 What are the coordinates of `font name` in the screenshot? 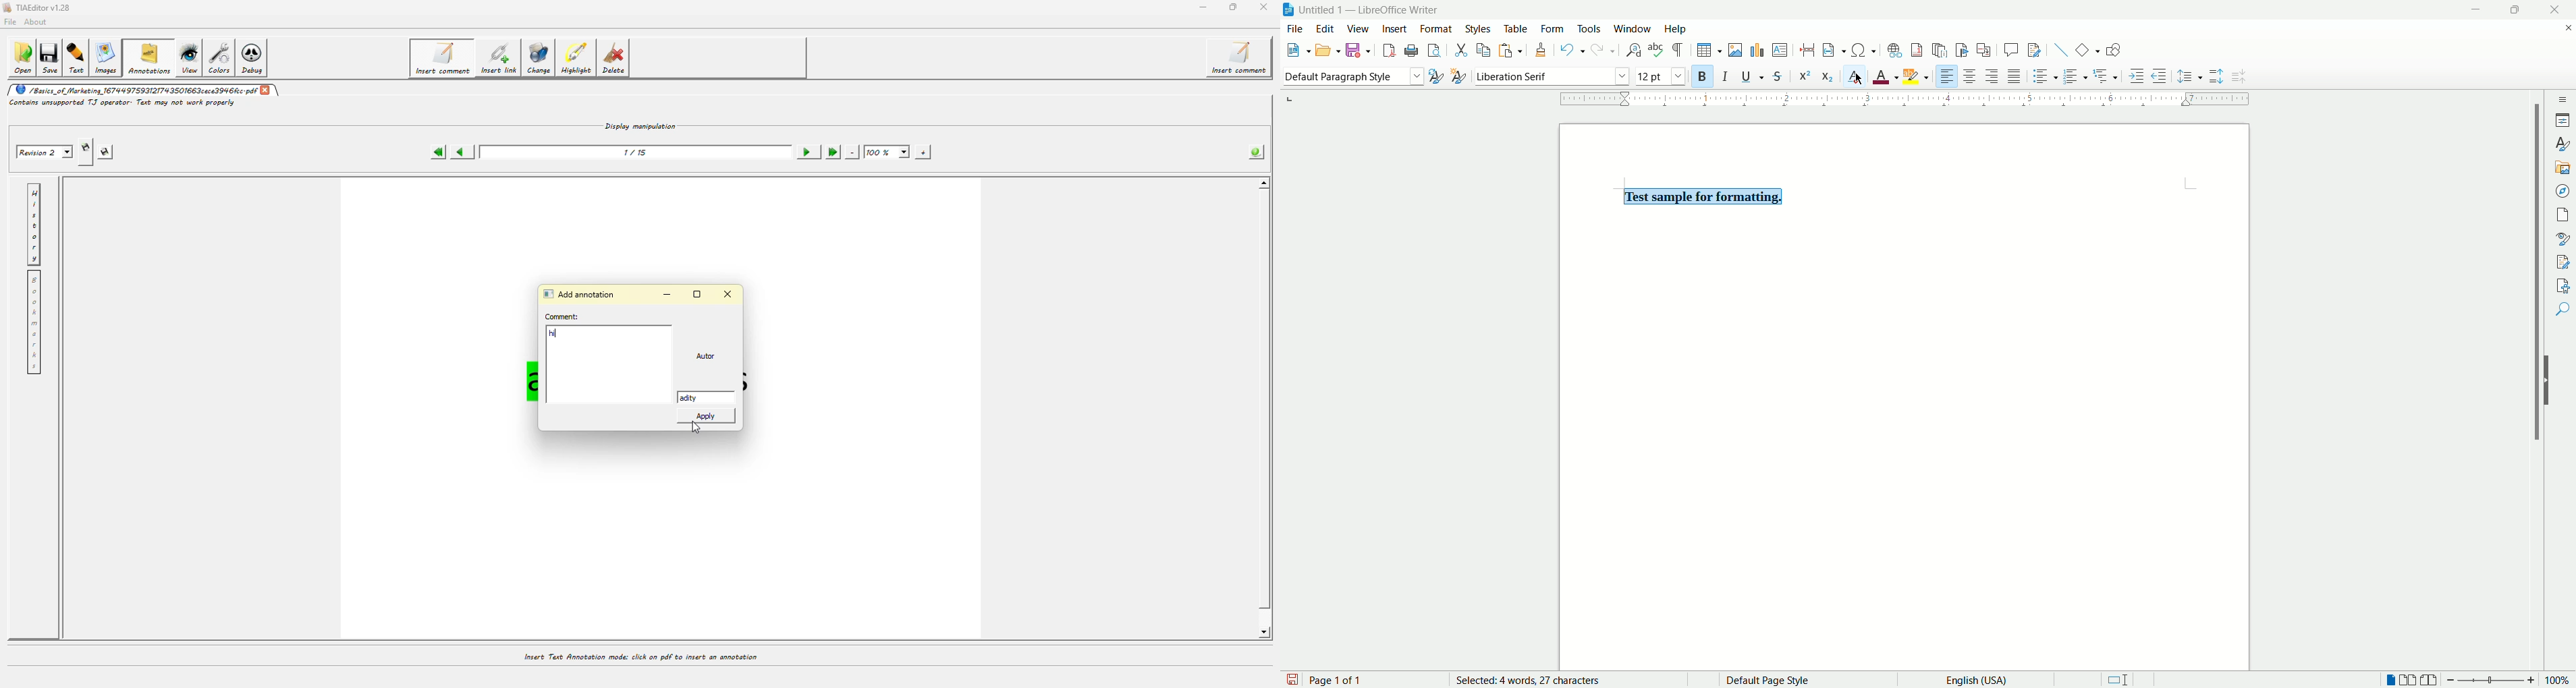 It's located at (1552, 76).